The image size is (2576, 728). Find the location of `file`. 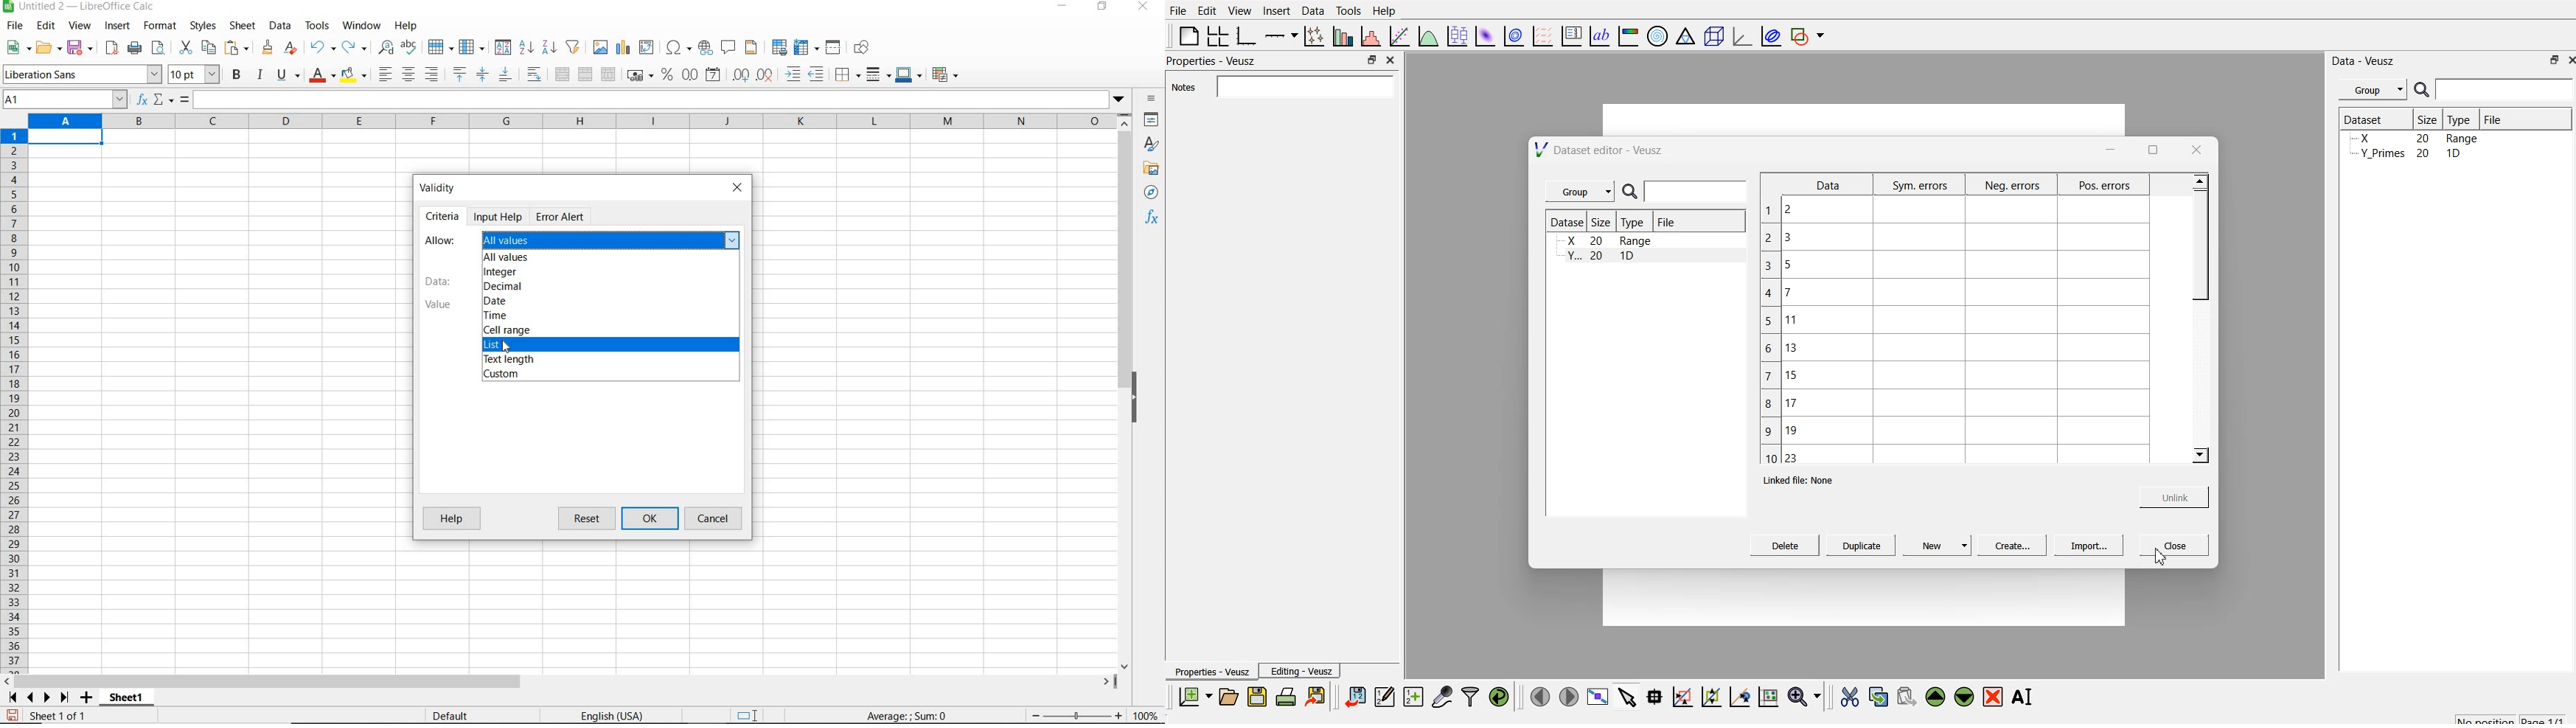

file is located at coordinates (12, 28).